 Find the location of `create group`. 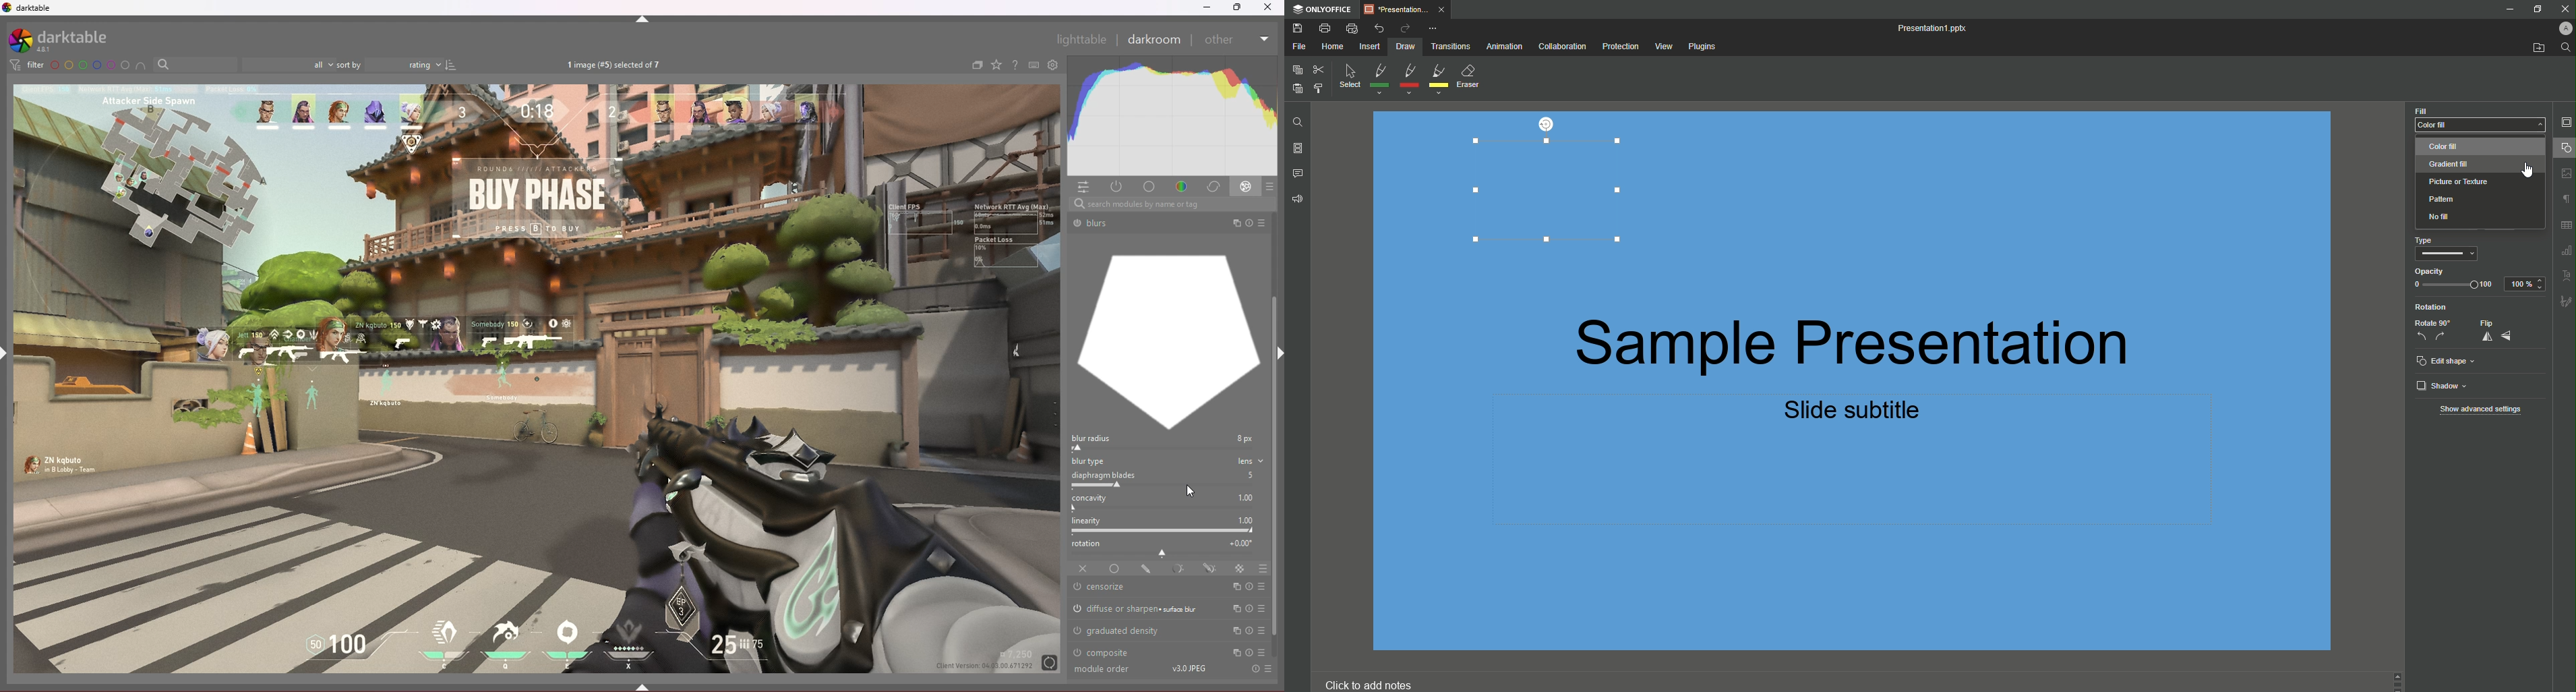

create group is located at coordinates (977, 65).